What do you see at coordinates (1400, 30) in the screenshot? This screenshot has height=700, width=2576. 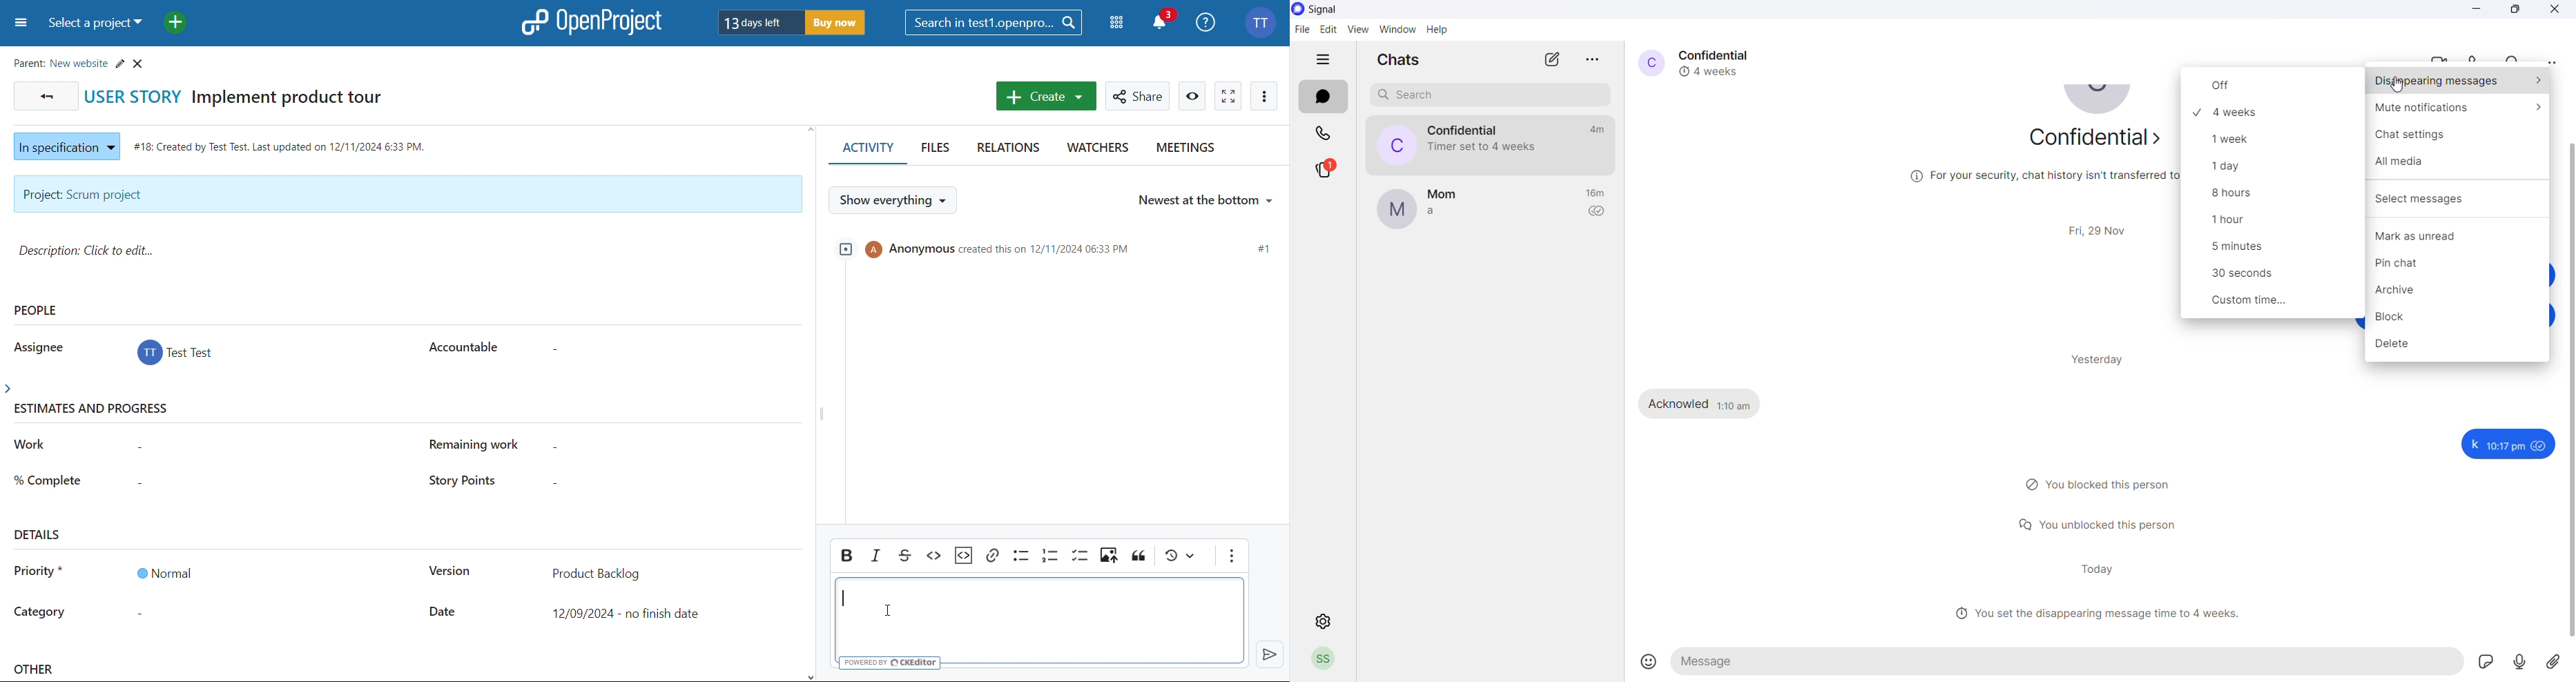 I see `window` at bounding box center [1400, 30].